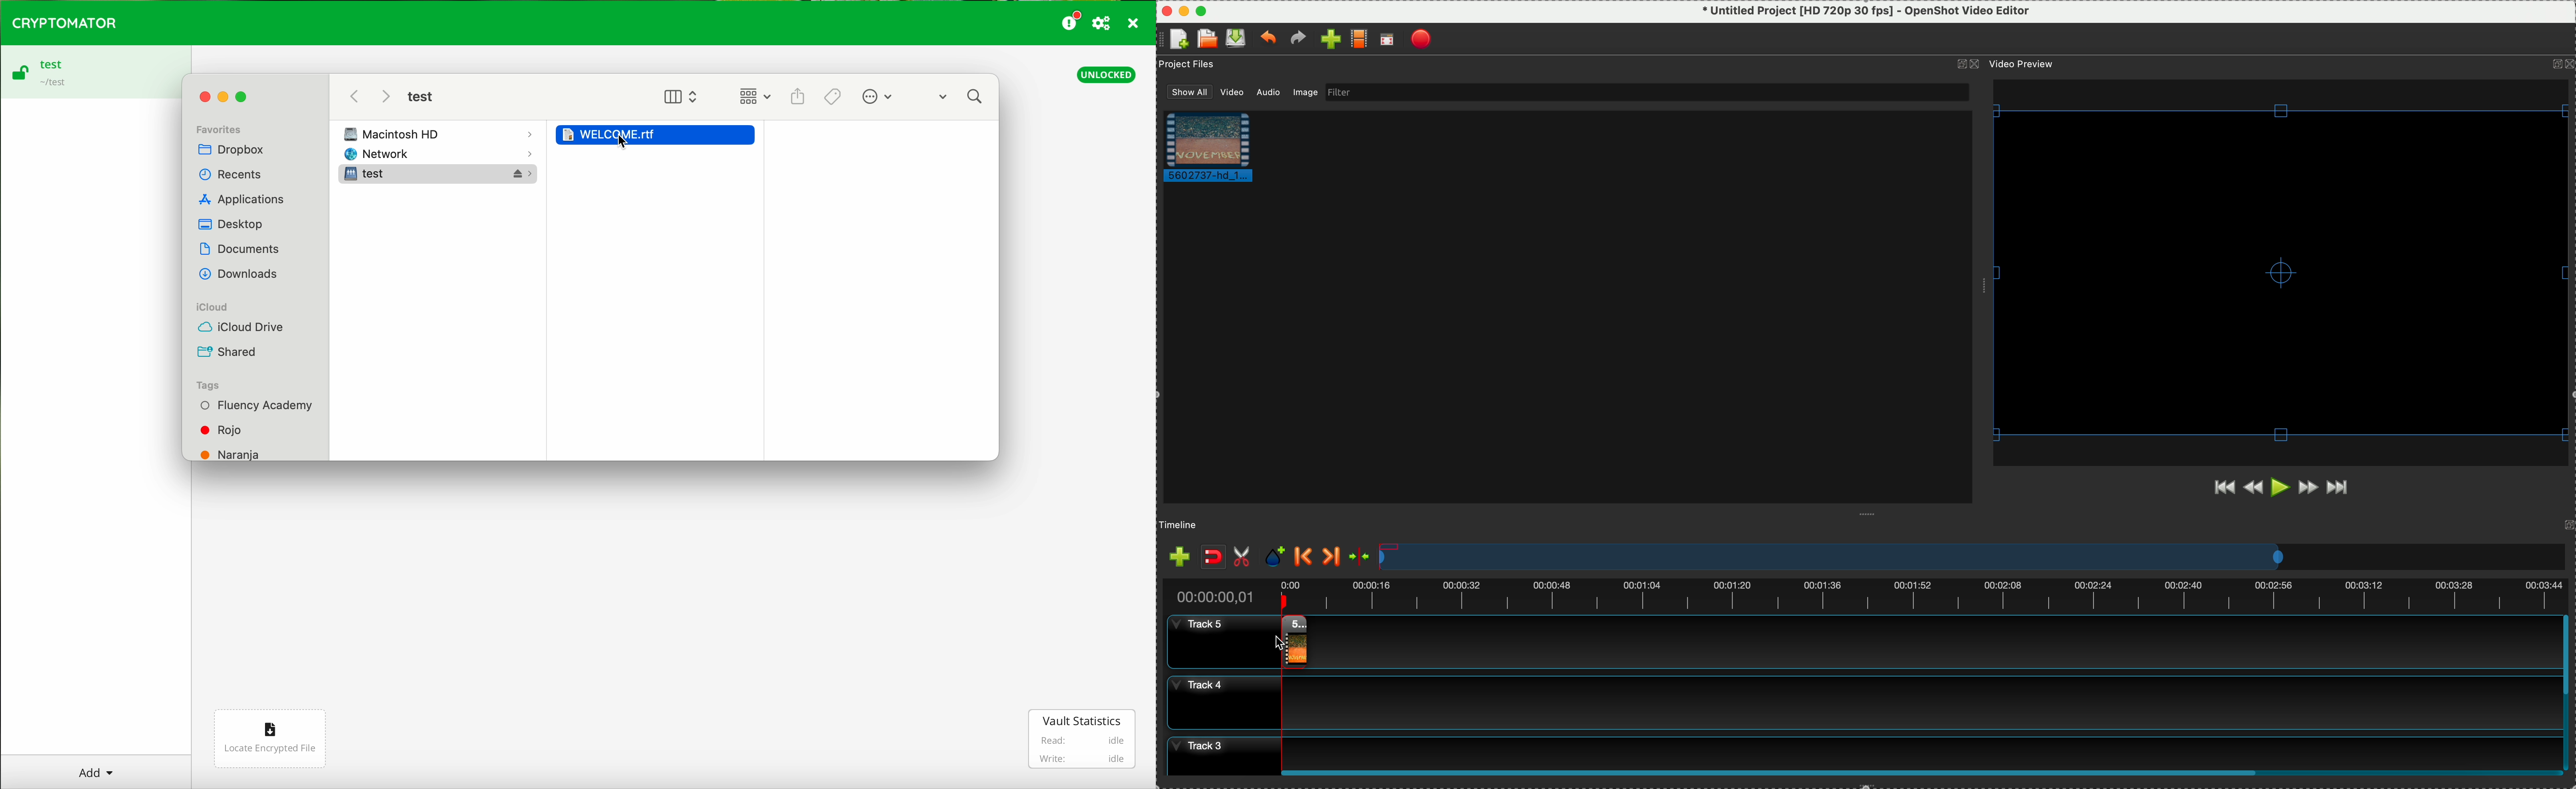 The height and width of the screenshot is (812, 2576). Describe the element at coordinates (1298, 39) in the screenshot. I see `redo` at that location.